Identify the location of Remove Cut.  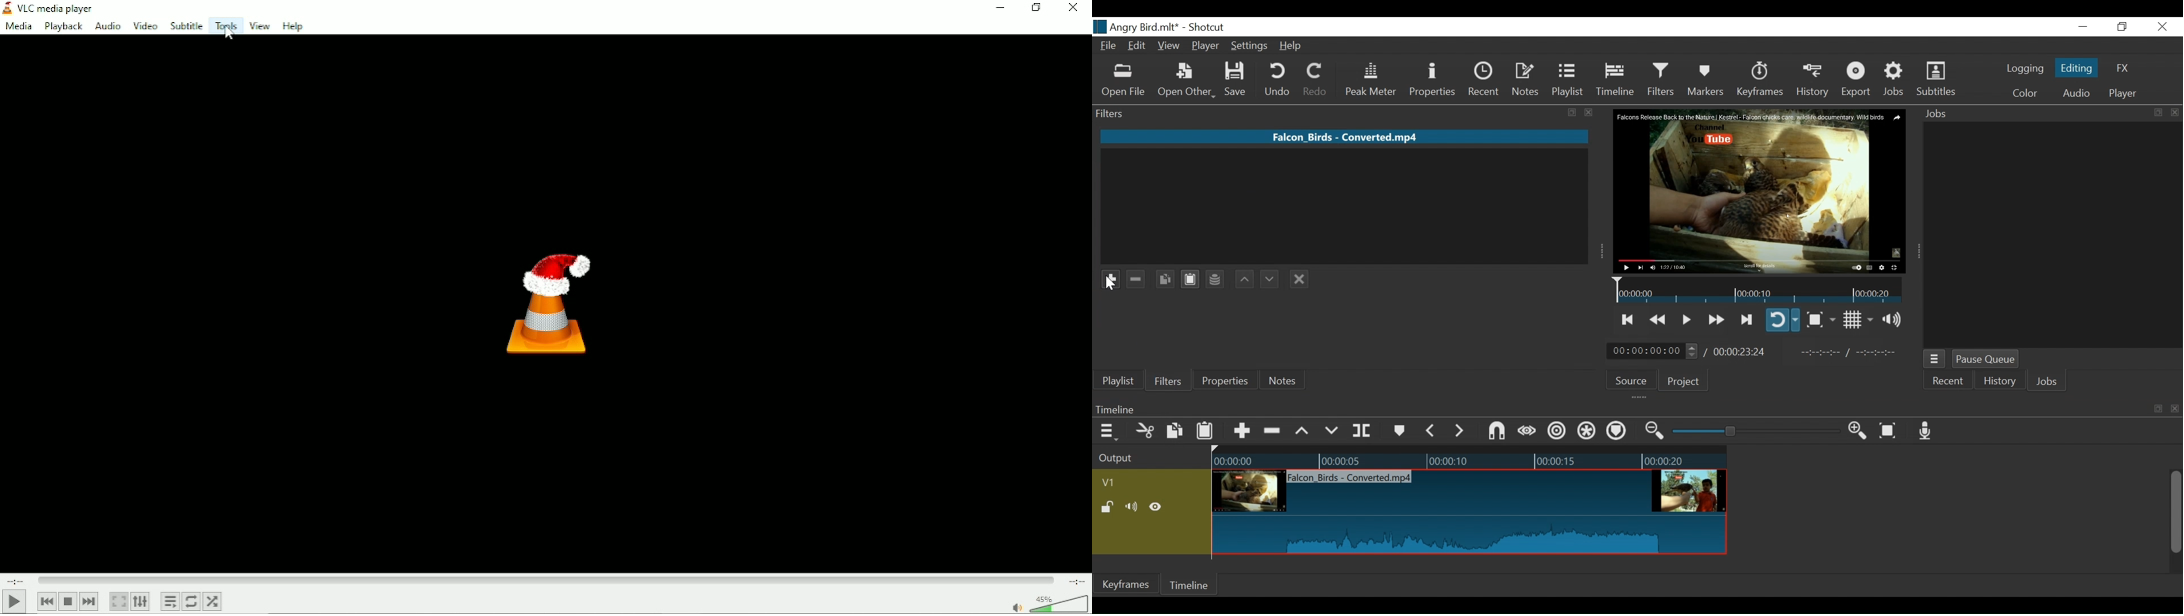
(1175, 353).